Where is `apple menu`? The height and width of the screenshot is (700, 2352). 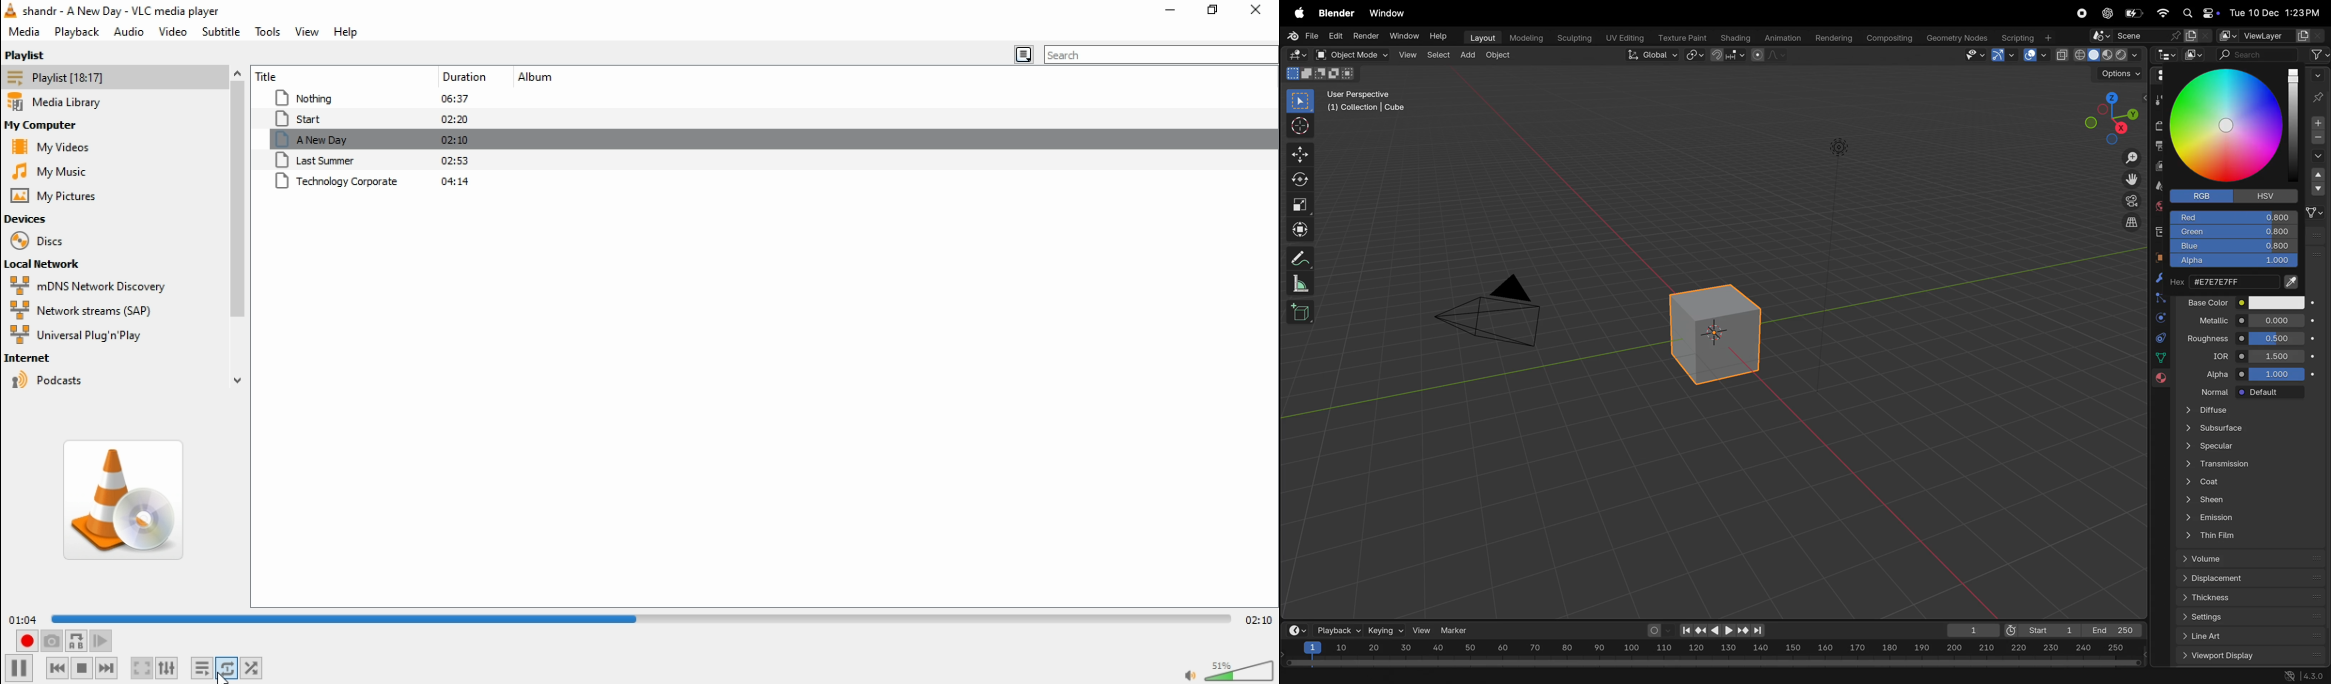 apple menu is located at coordinates (1295, 14).